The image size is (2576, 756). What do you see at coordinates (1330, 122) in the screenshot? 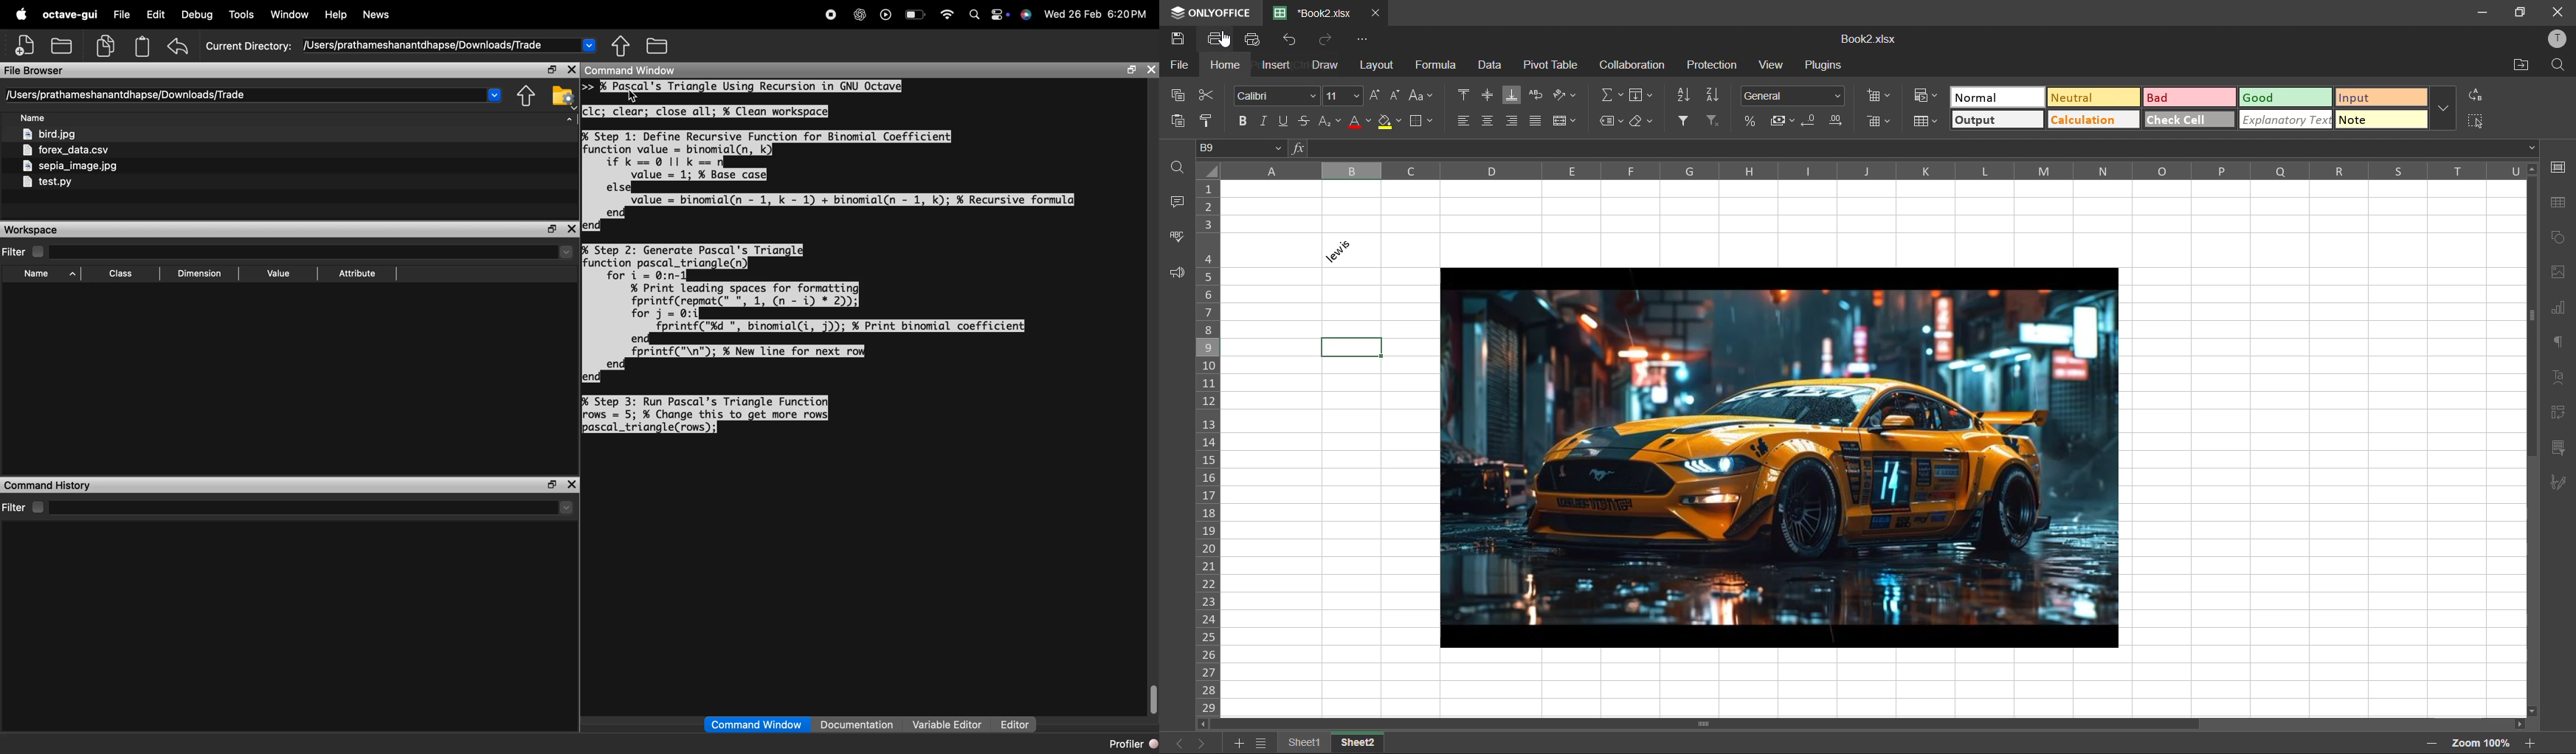
I see `sub/superscript` at bounding box center [1330, 122].